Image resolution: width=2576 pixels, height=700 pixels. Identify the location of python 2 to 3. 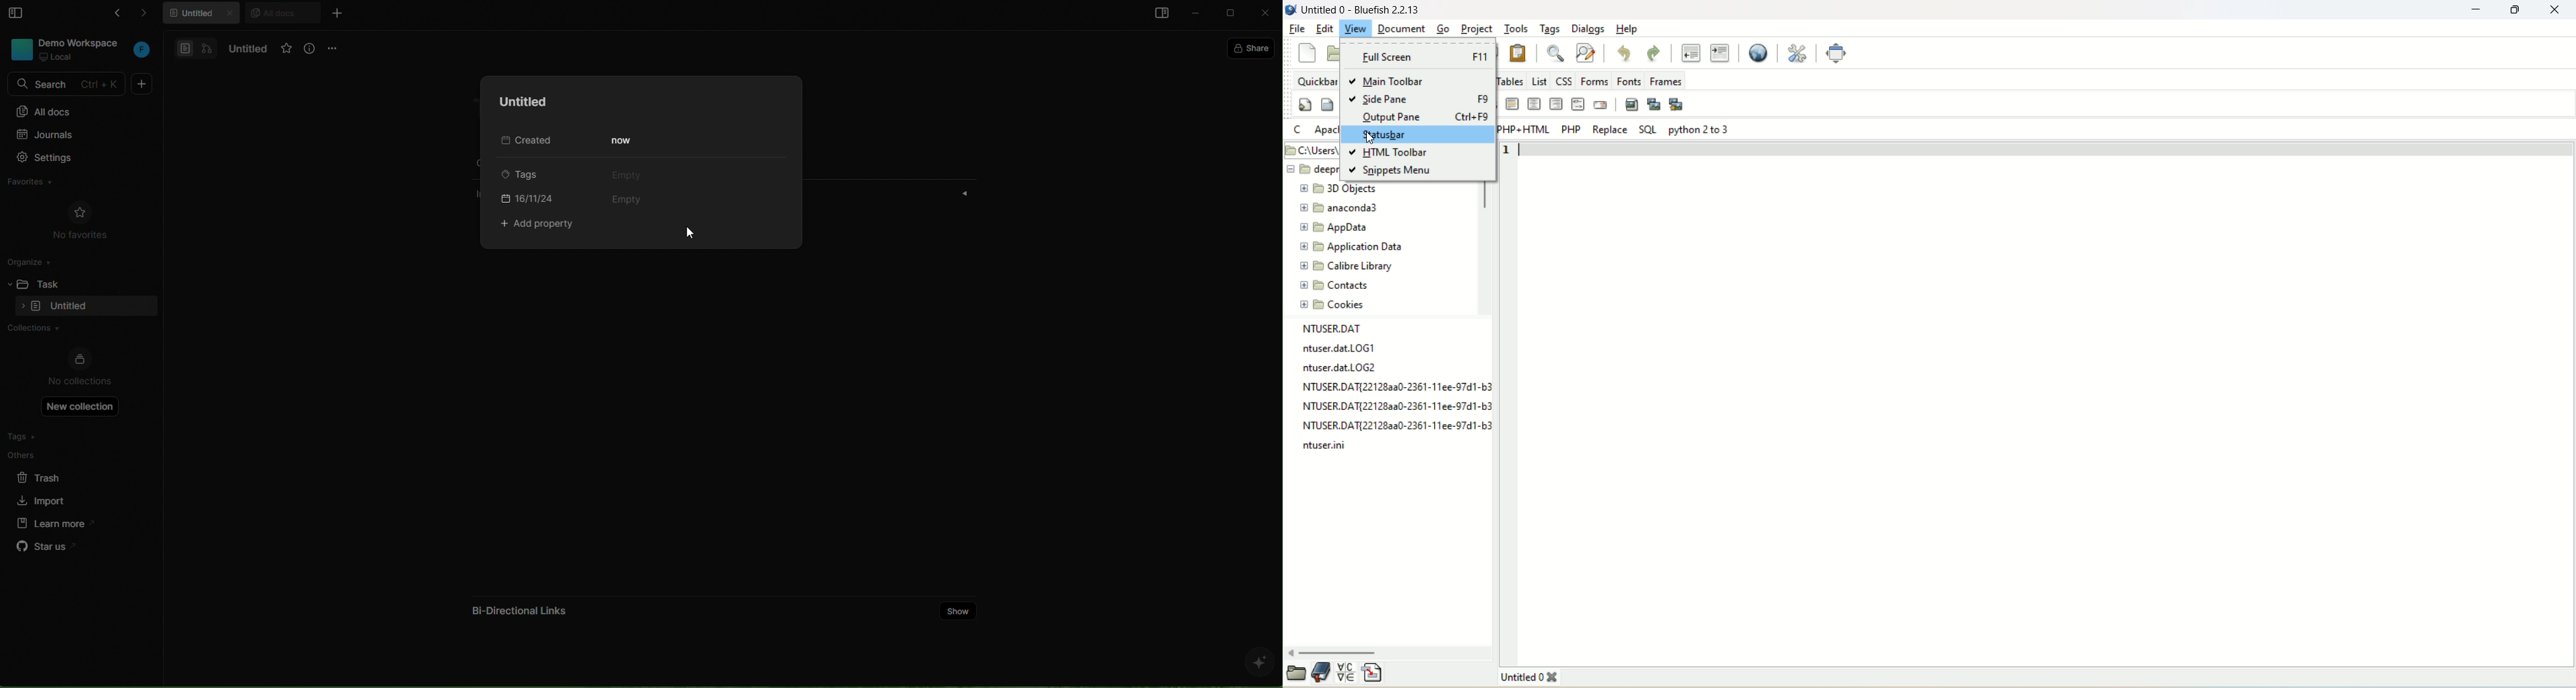
(1701, 129).